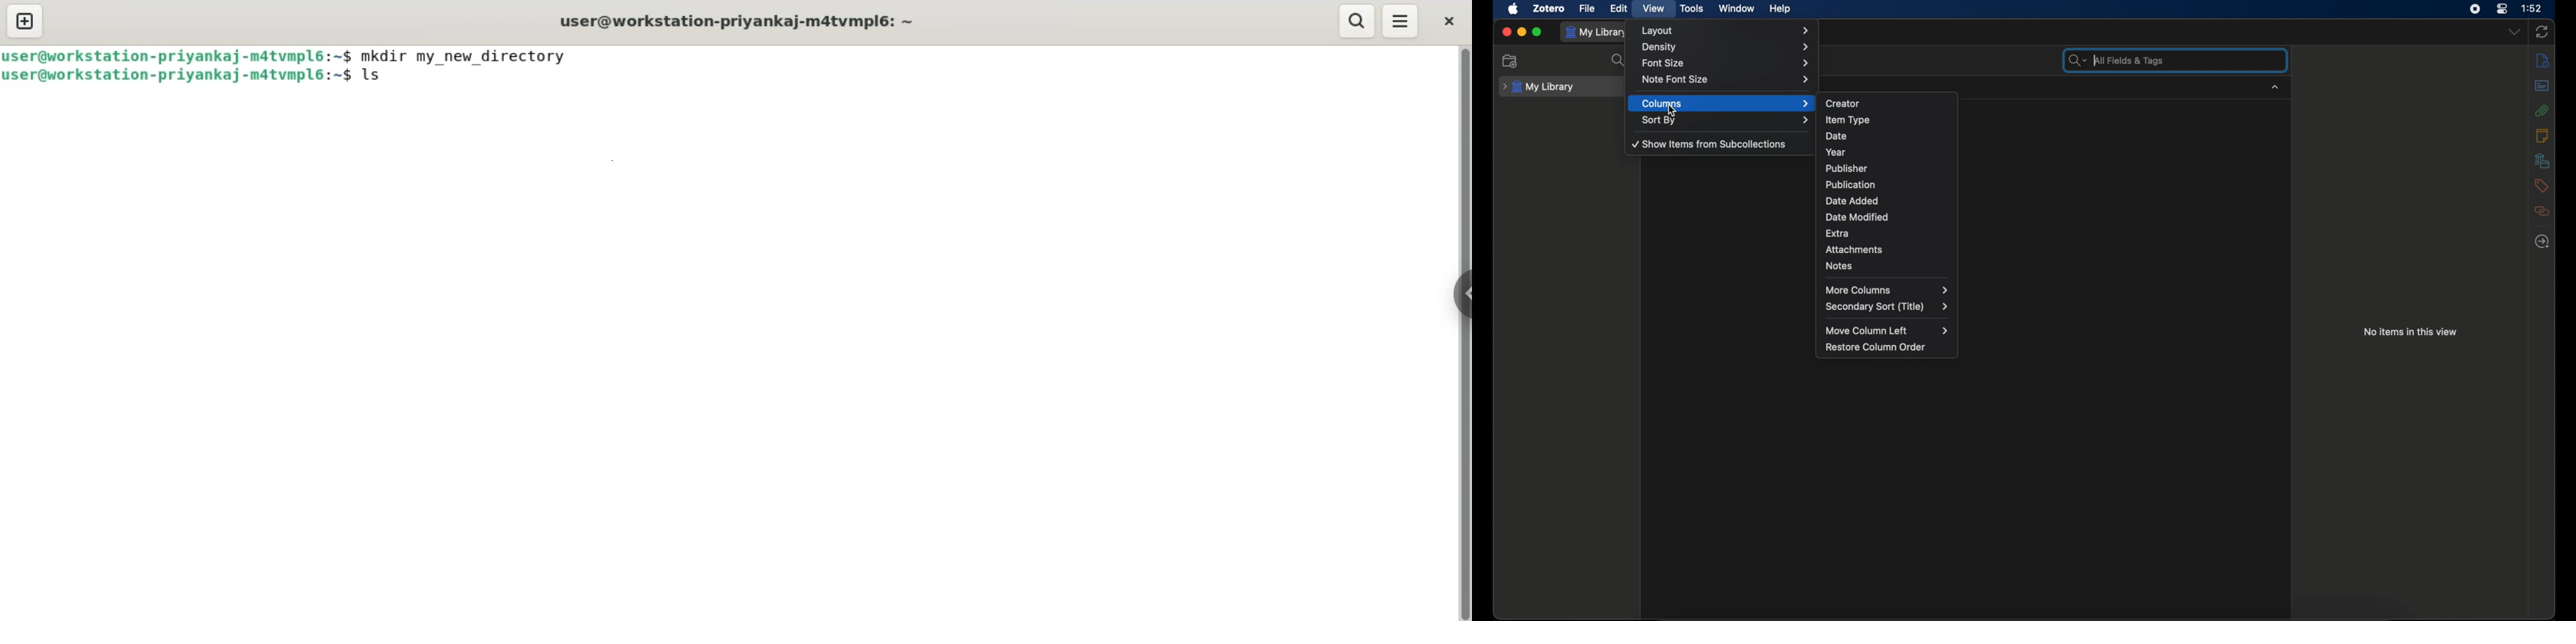 Image resolution: width=2576 pixels, height=644 pixels. Describe the element at coordinates (1837, 135) in the screenshot. I see `date` at that location.